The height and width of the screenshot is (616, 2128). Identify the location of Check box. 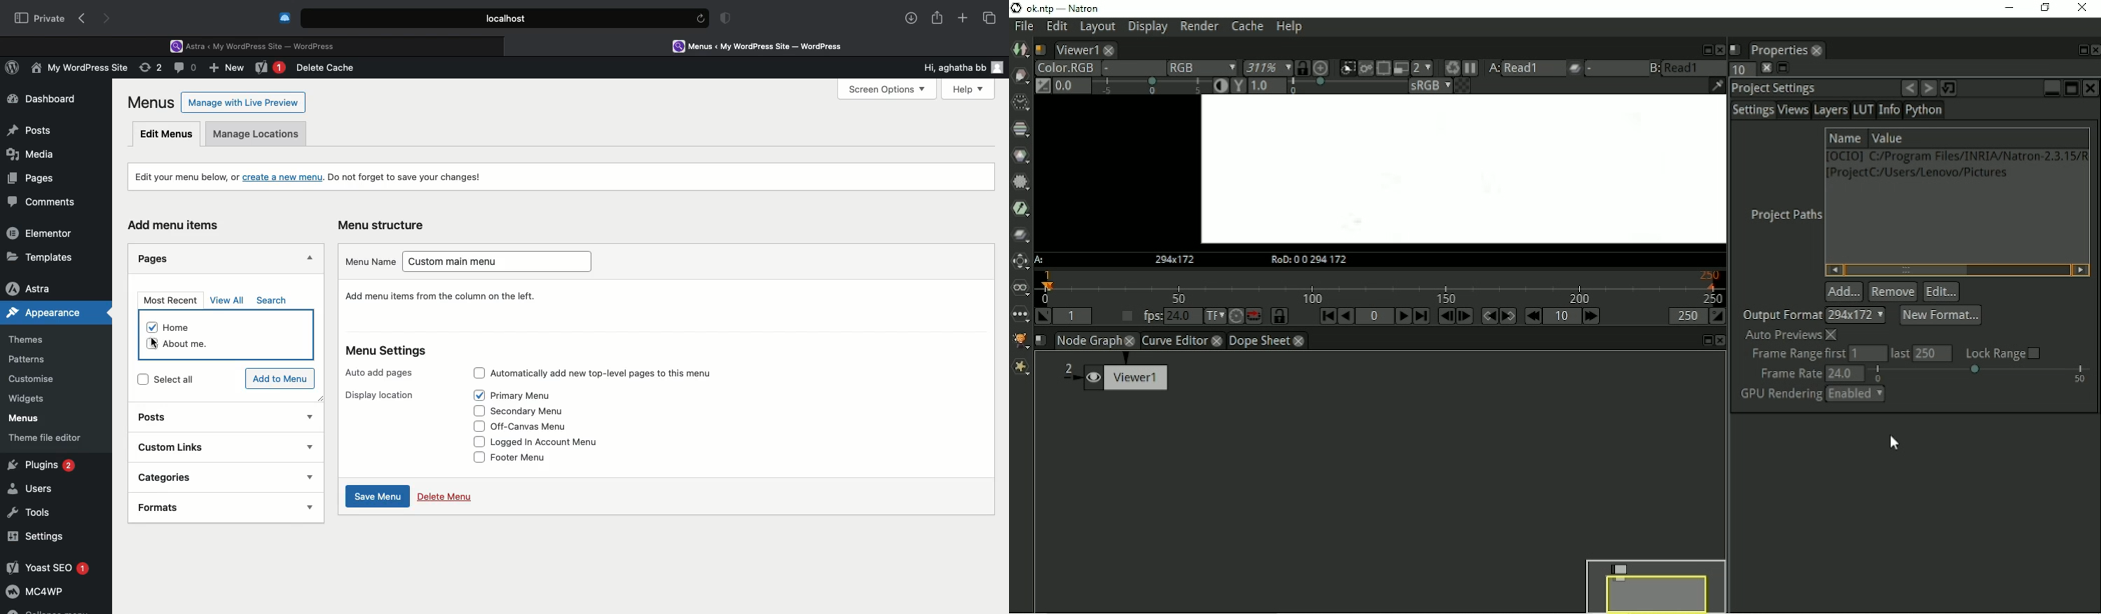
(477, 395).